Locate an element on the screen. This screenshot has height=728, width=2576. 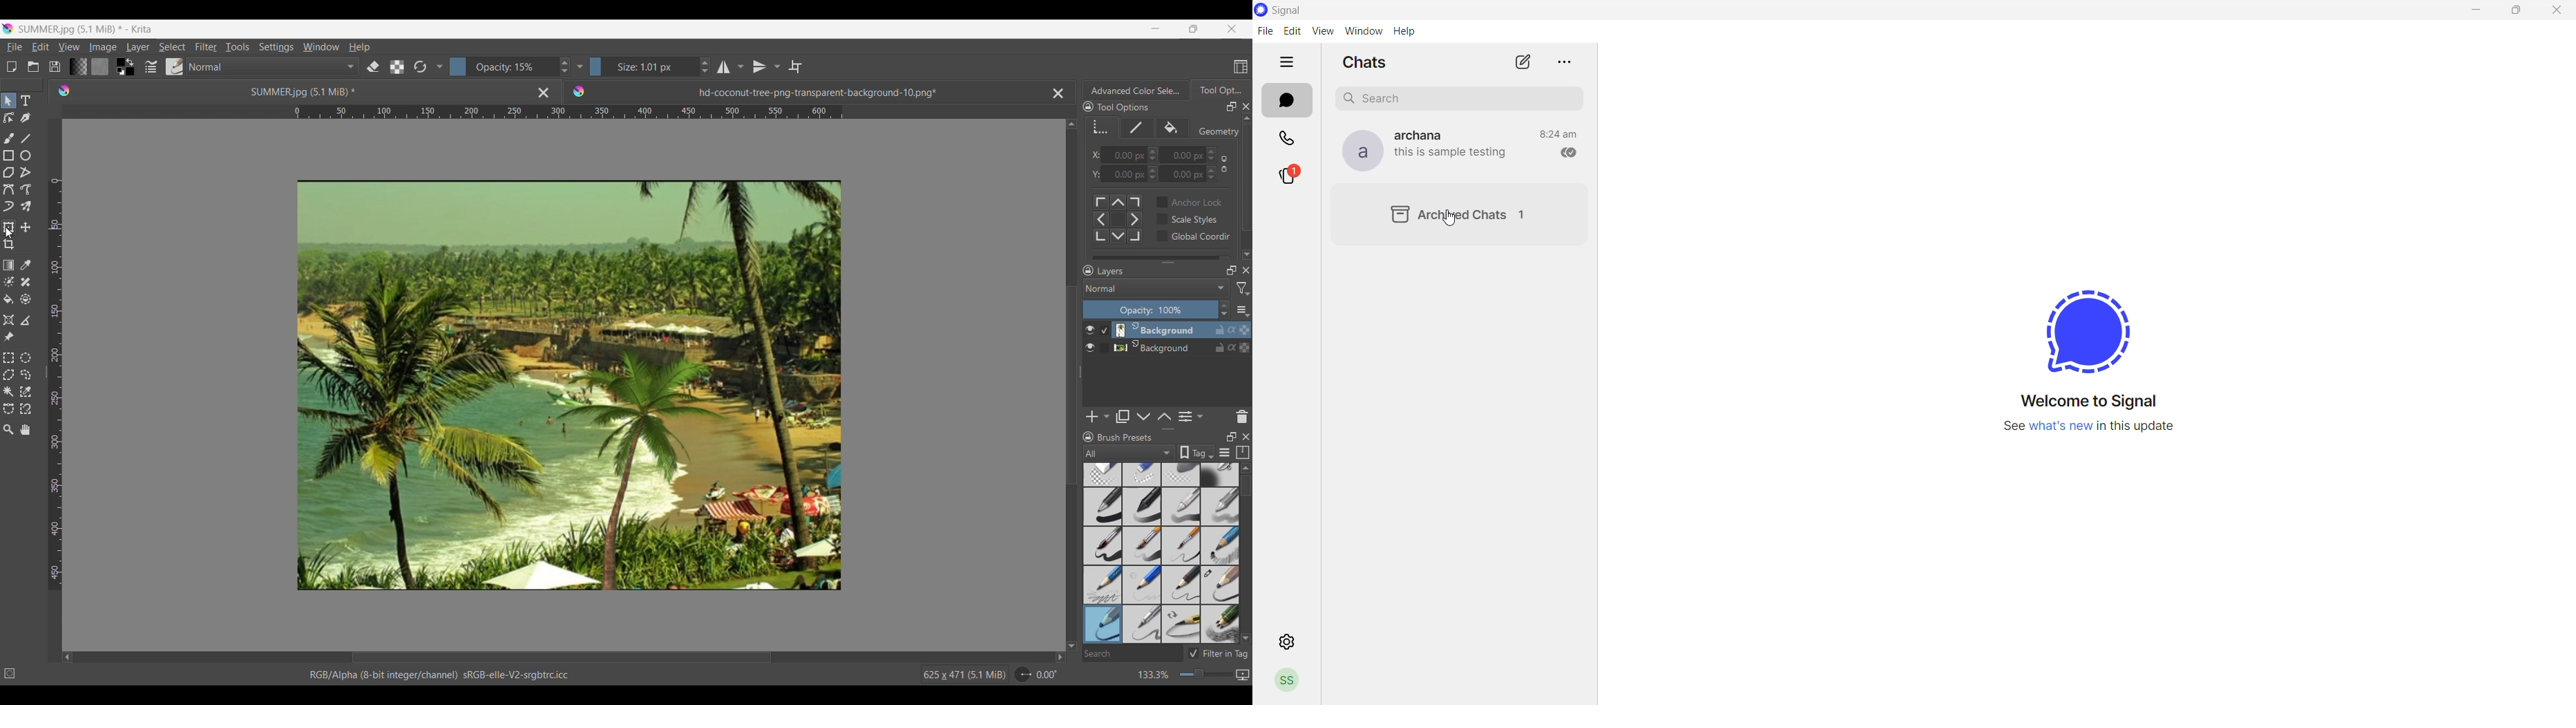
Brush preset options is located at coordinates (1088, 453).